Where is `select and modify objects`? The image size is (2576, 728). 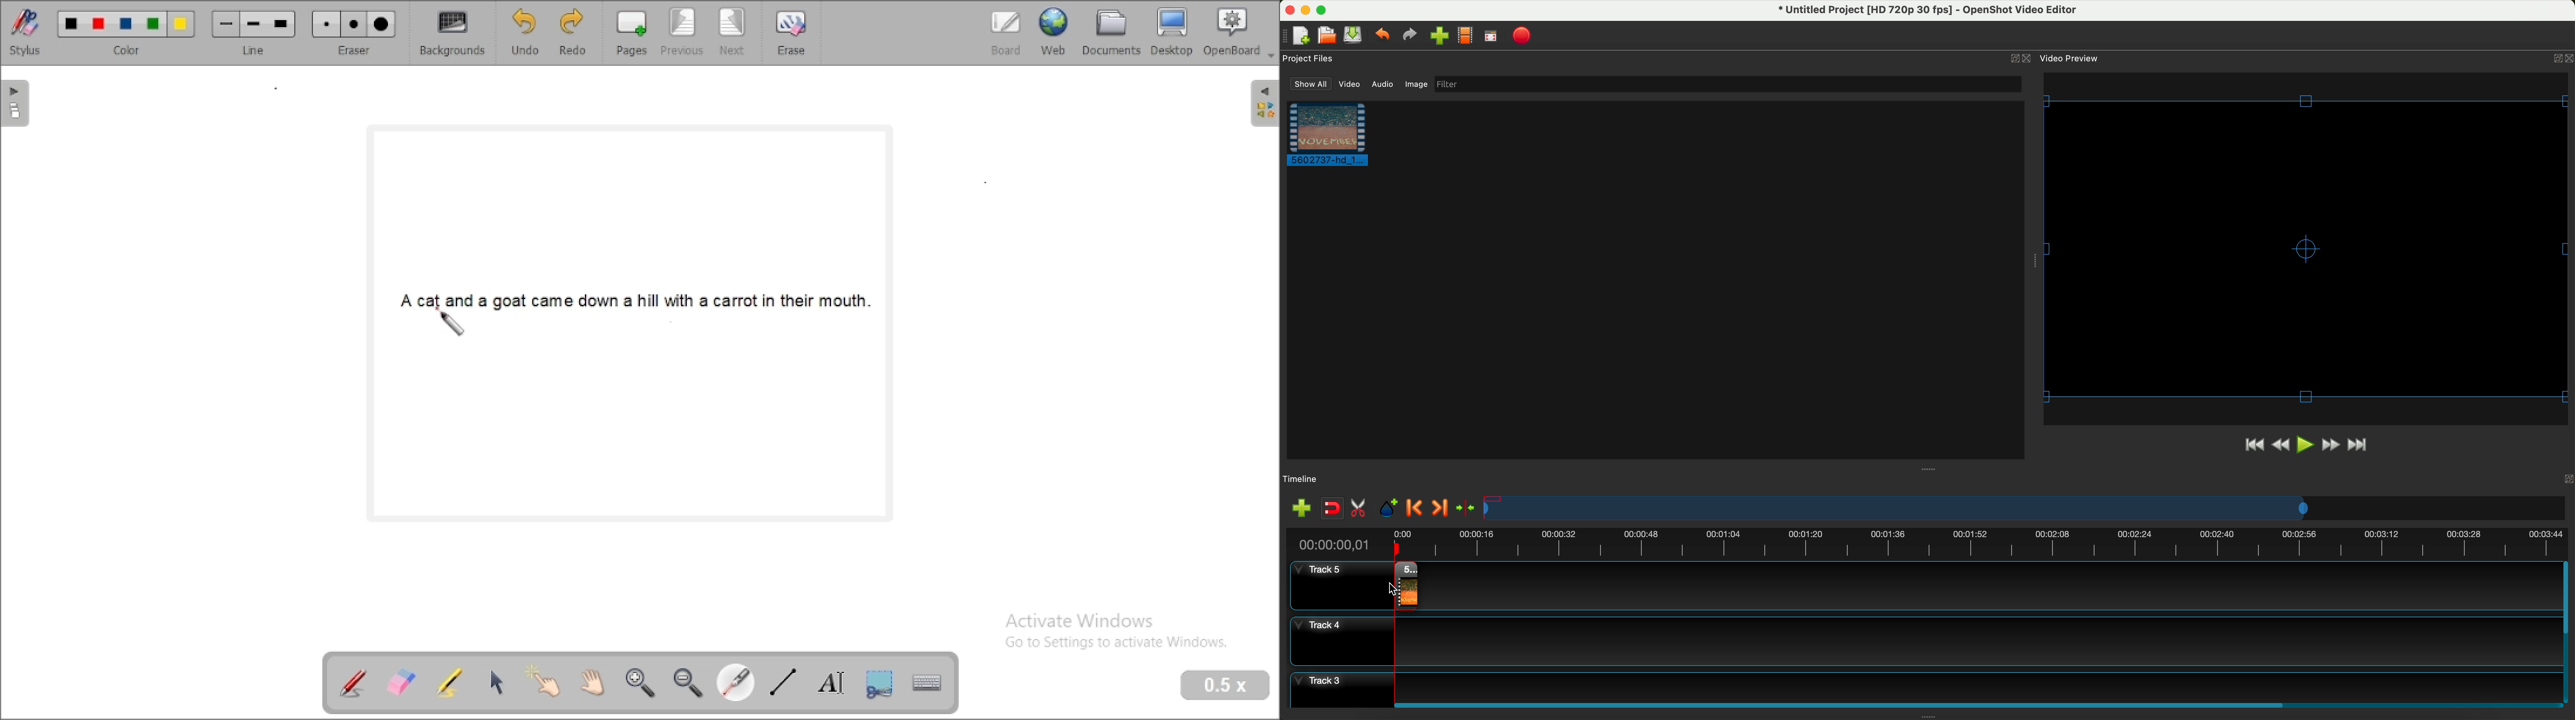
select and modify objects is located at coordinates (496, 683).